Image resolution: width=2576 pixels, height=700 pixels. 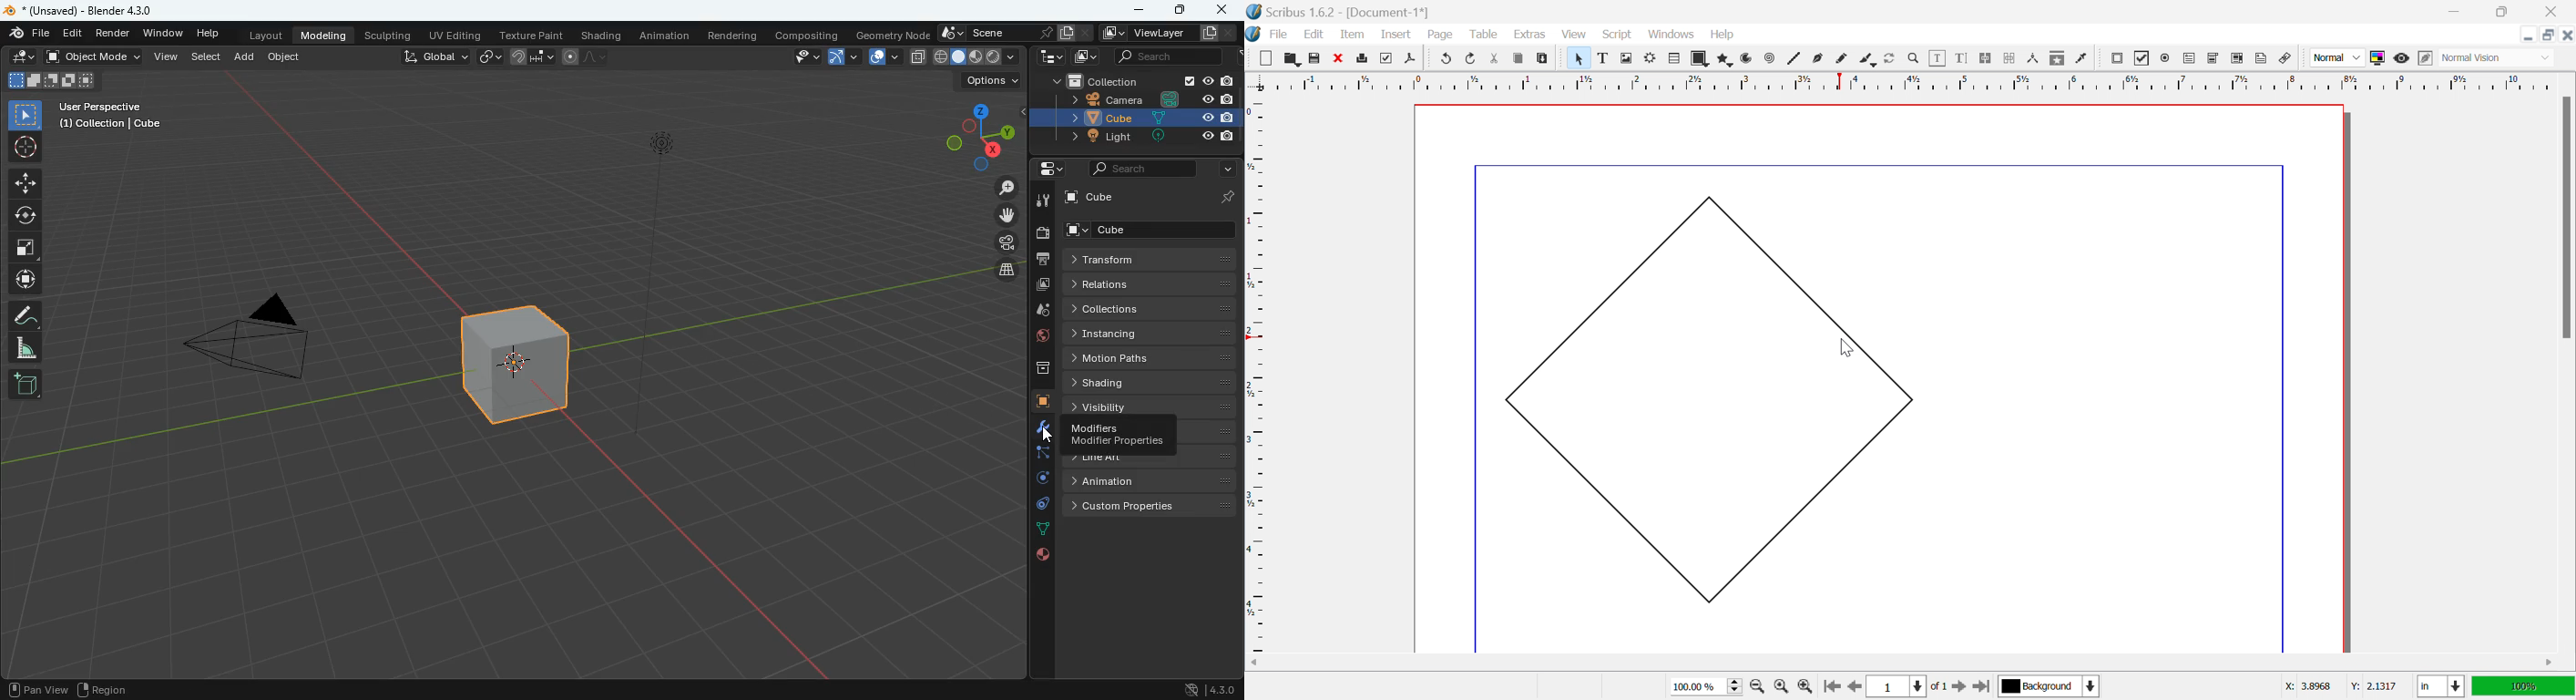 I want to click on Close, so click(x=1337, y=56).